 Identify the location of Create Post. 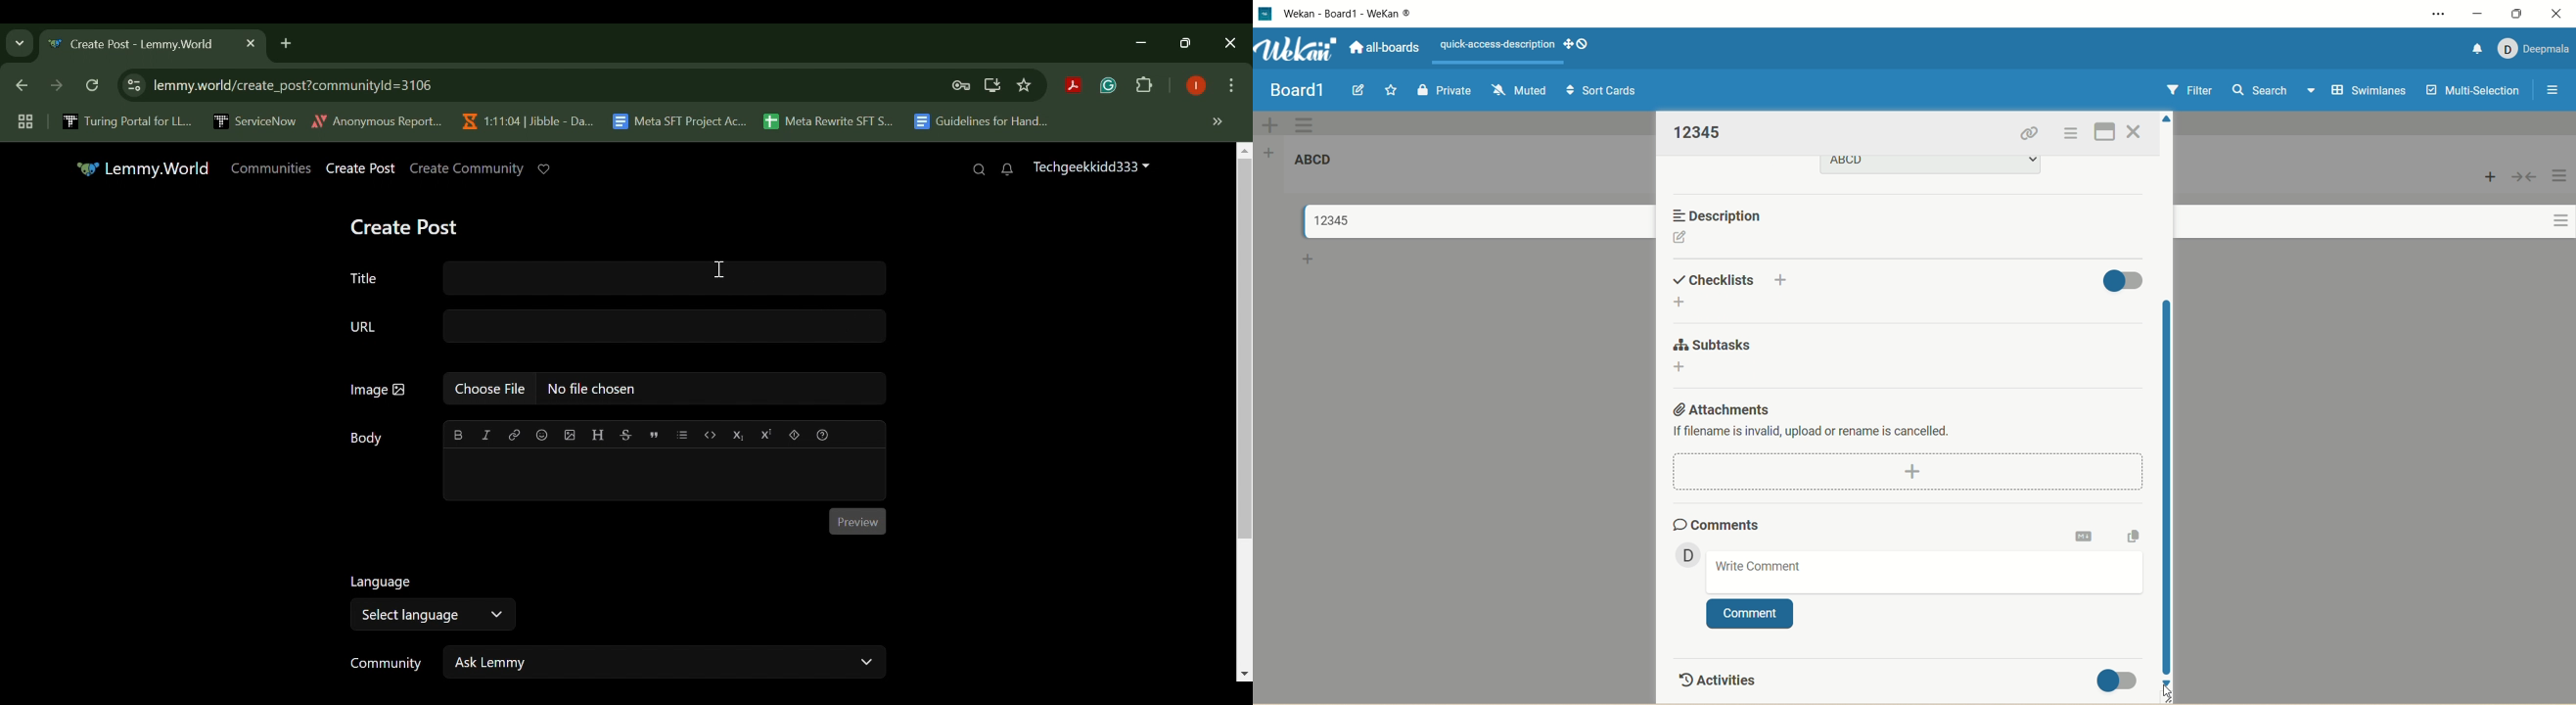
(408, 224).